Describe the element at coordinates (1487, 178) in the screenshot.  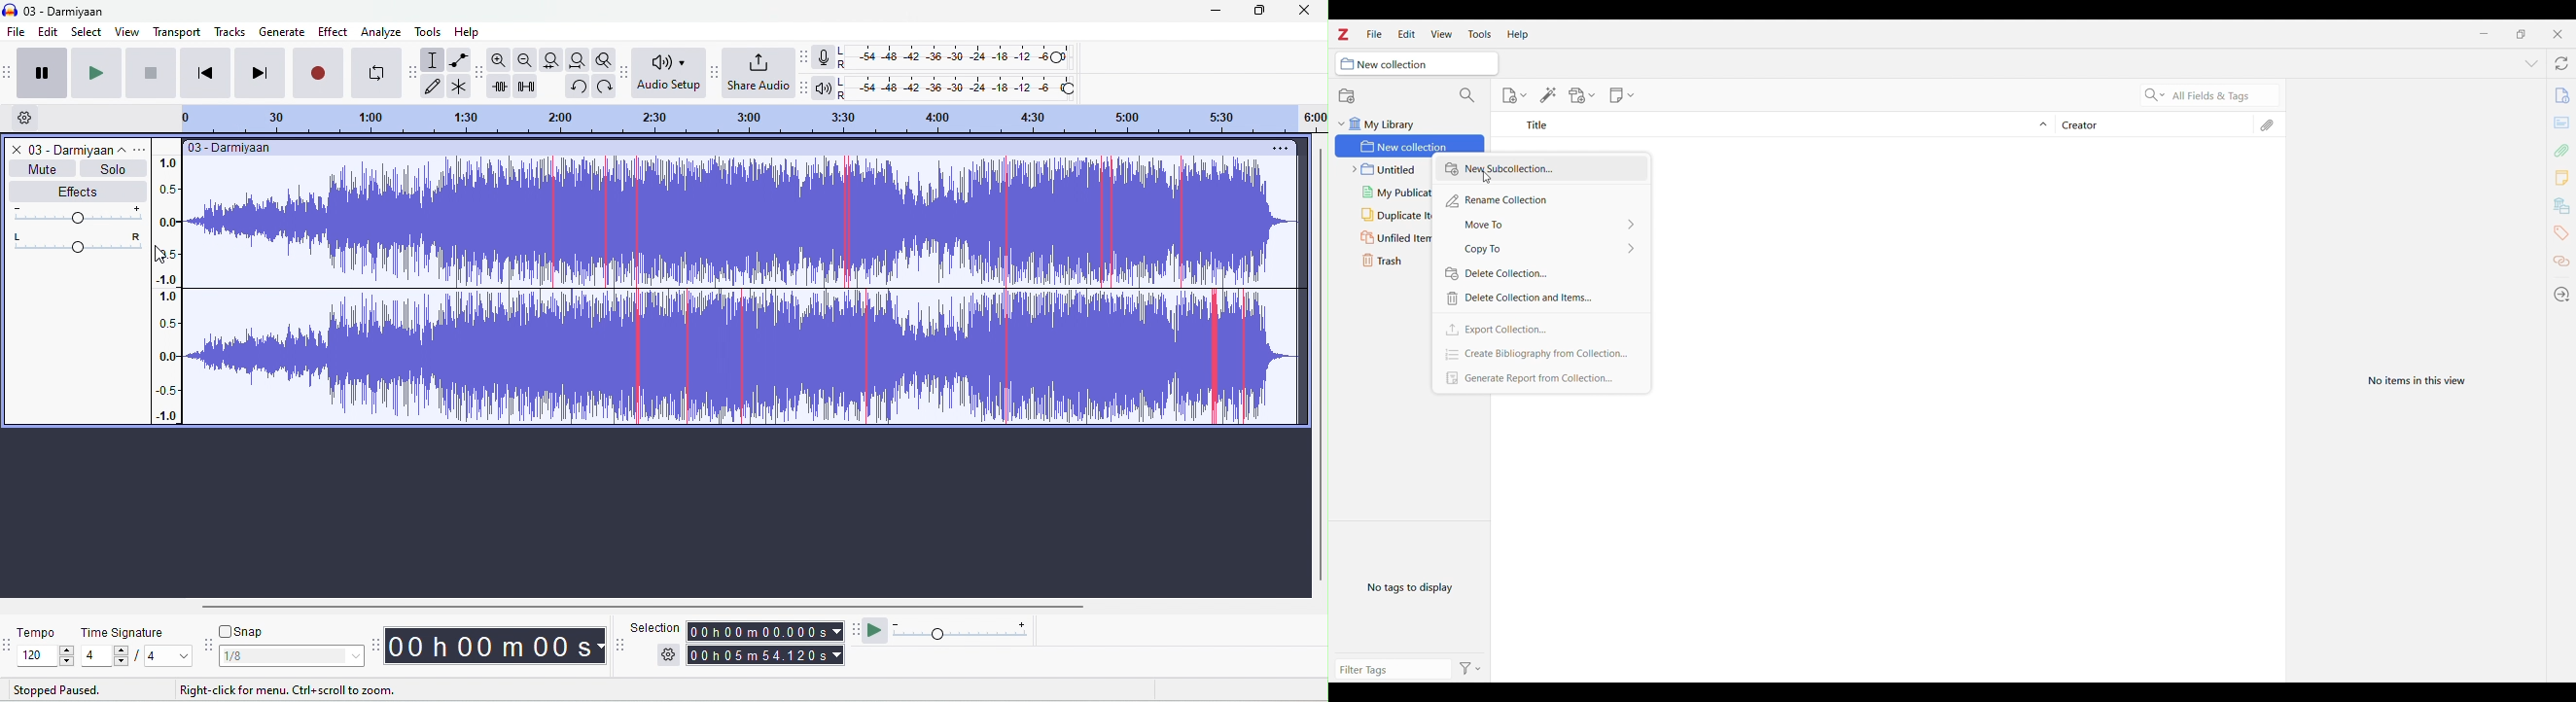
I see `Cursor clicking on New subcollection` at that location.